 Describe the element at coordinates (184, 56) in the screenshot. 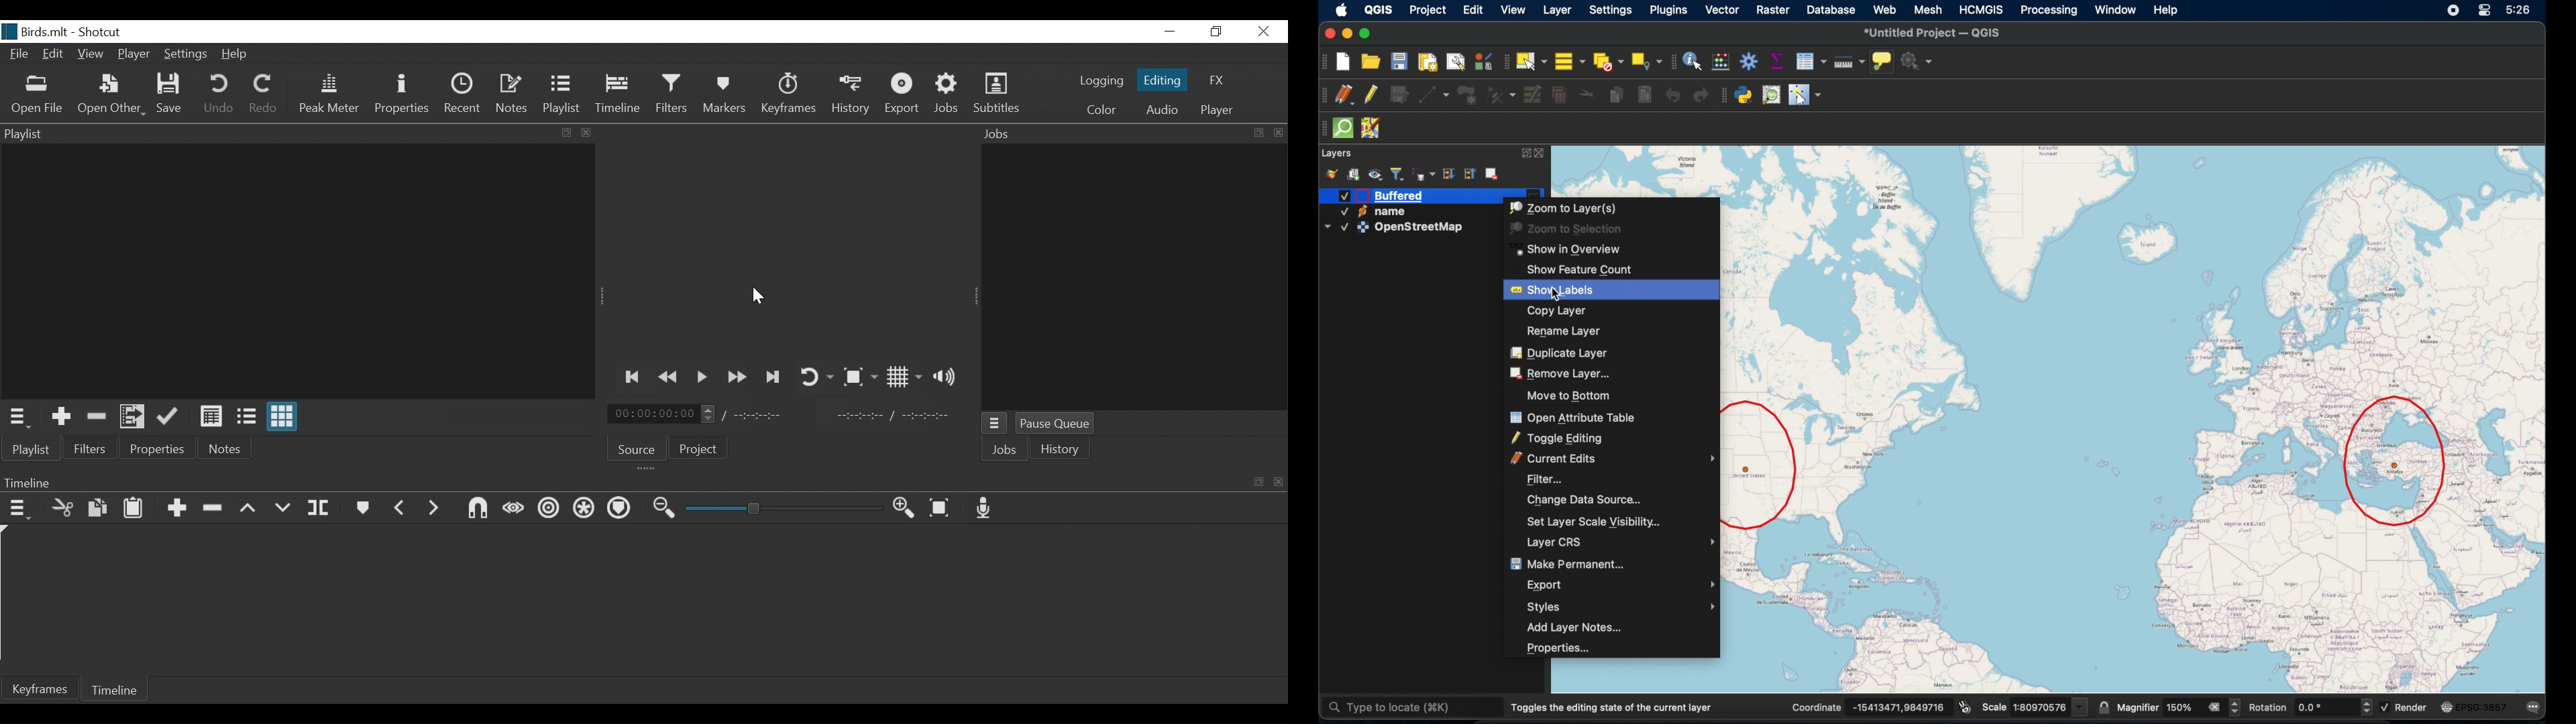

I see `Settings` at that location.